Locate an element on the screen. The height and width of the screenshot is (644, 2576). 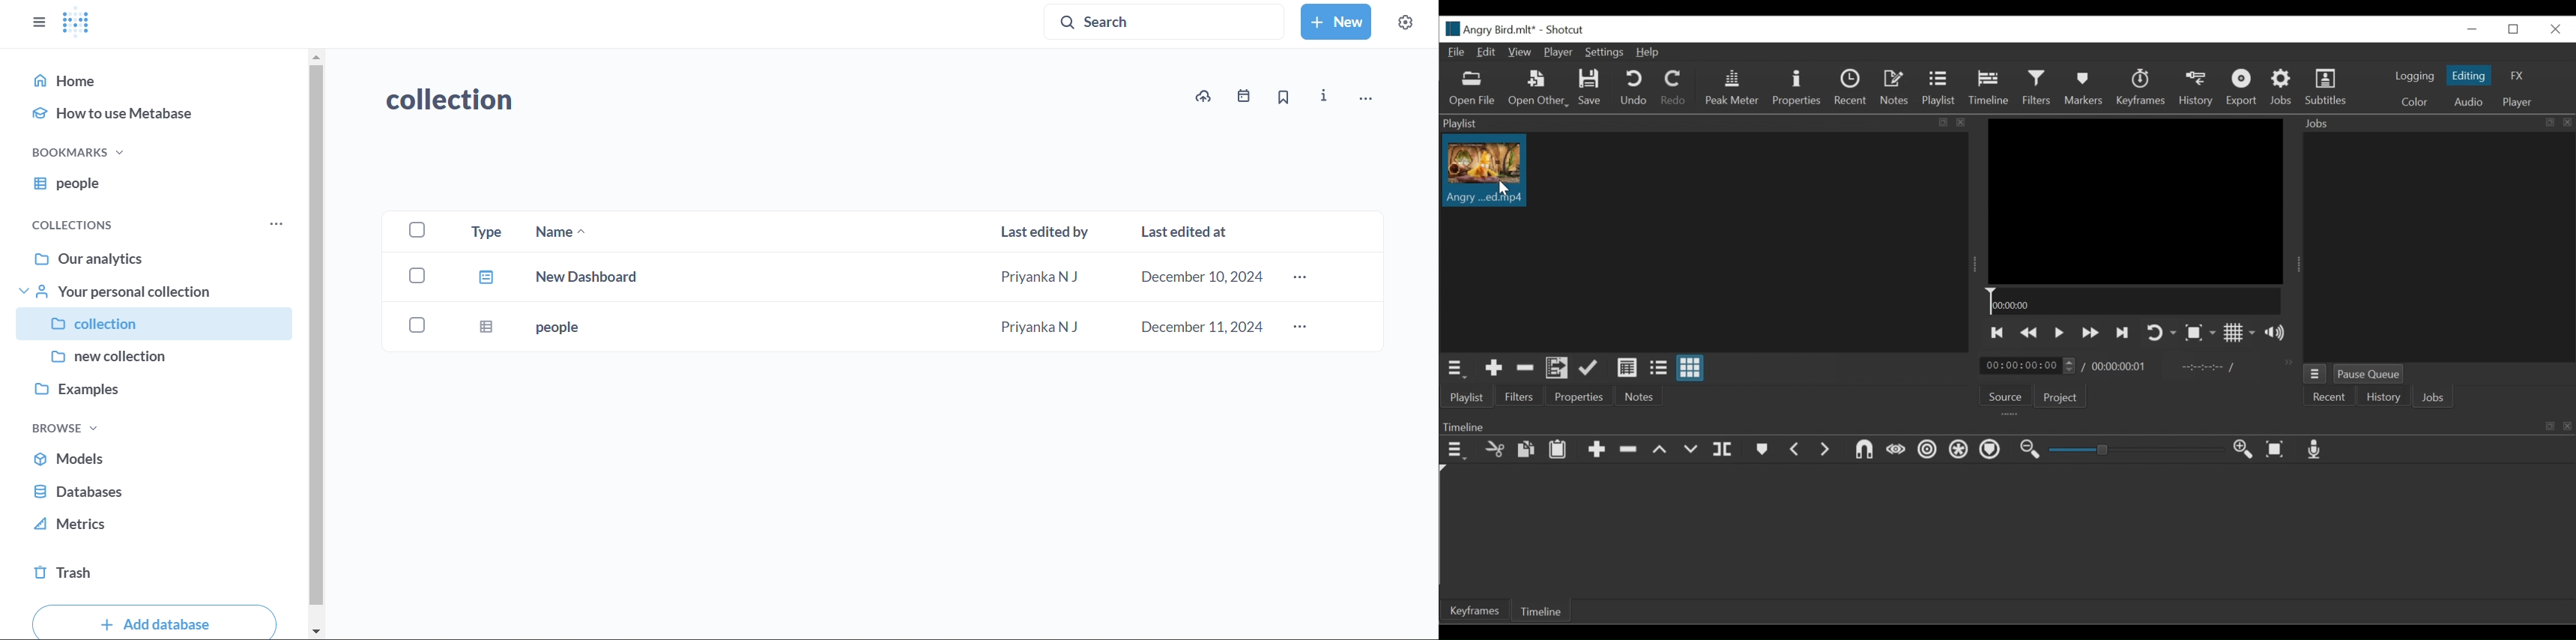
FX is located at coordinates (2516, 76).